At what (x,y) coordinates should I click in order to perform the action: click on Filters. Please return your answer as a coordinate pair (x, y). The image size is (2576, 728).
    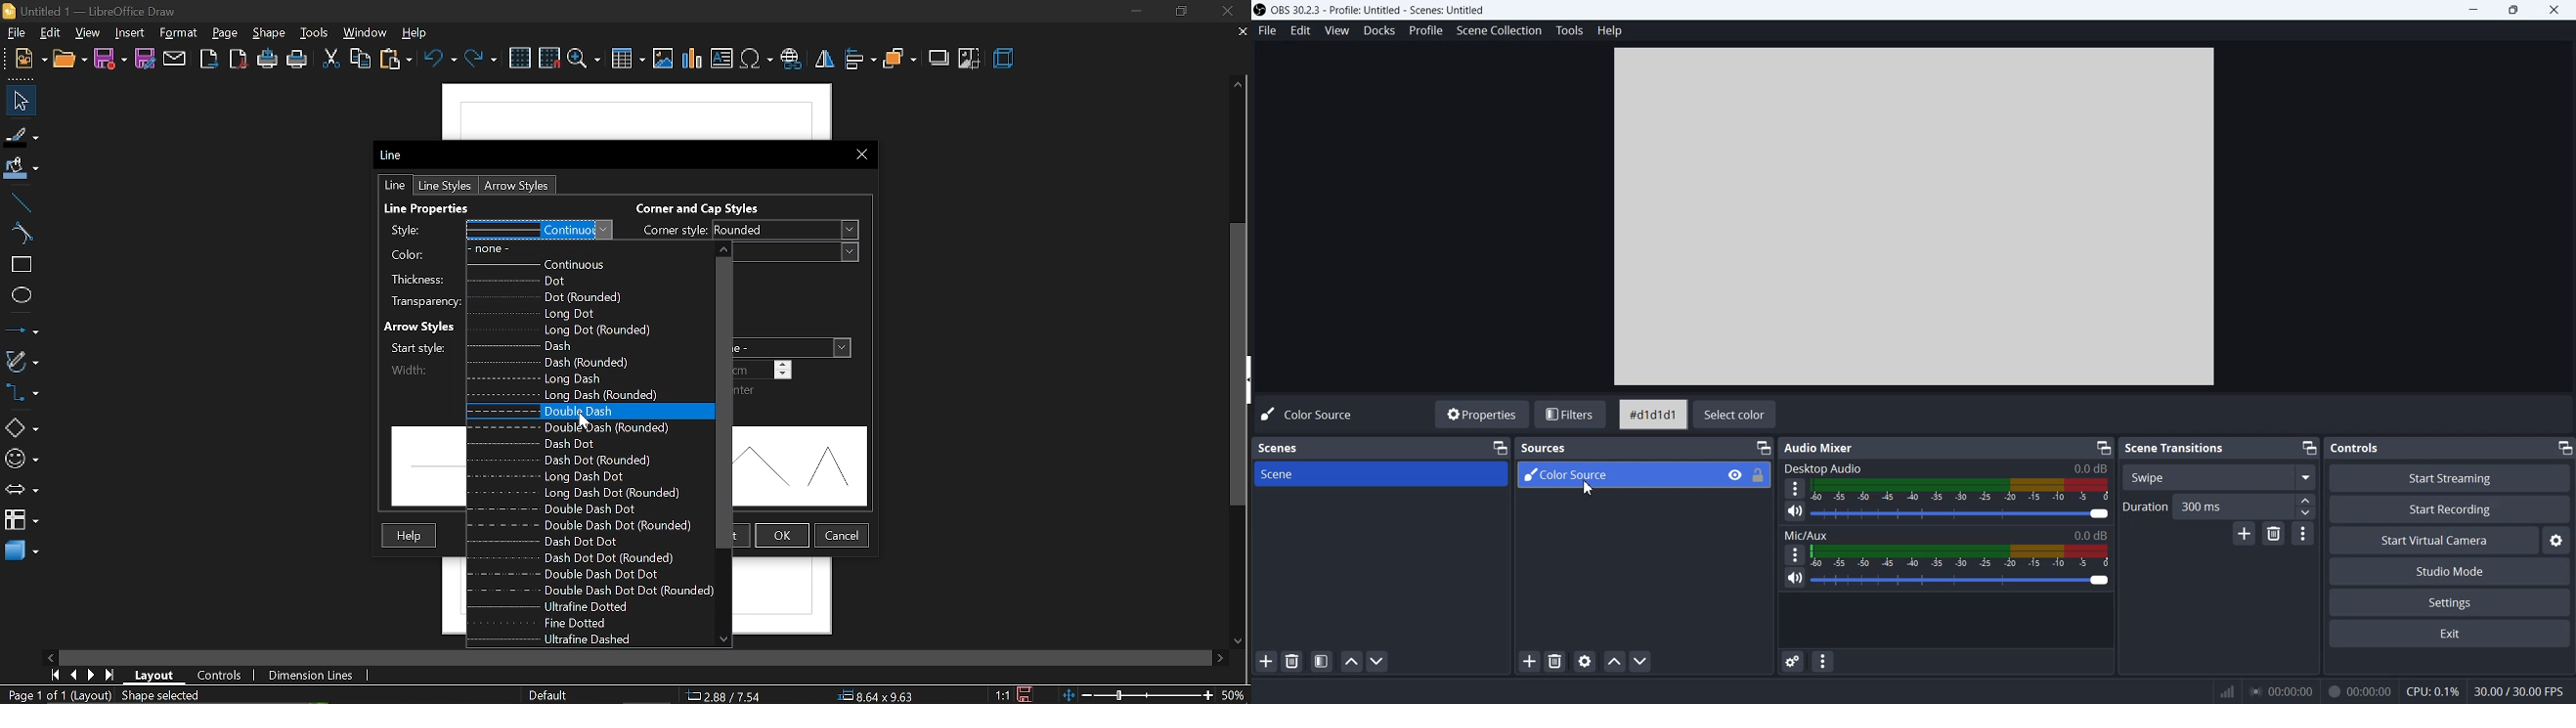
    Looking at the image, I should click on (1572, 415).